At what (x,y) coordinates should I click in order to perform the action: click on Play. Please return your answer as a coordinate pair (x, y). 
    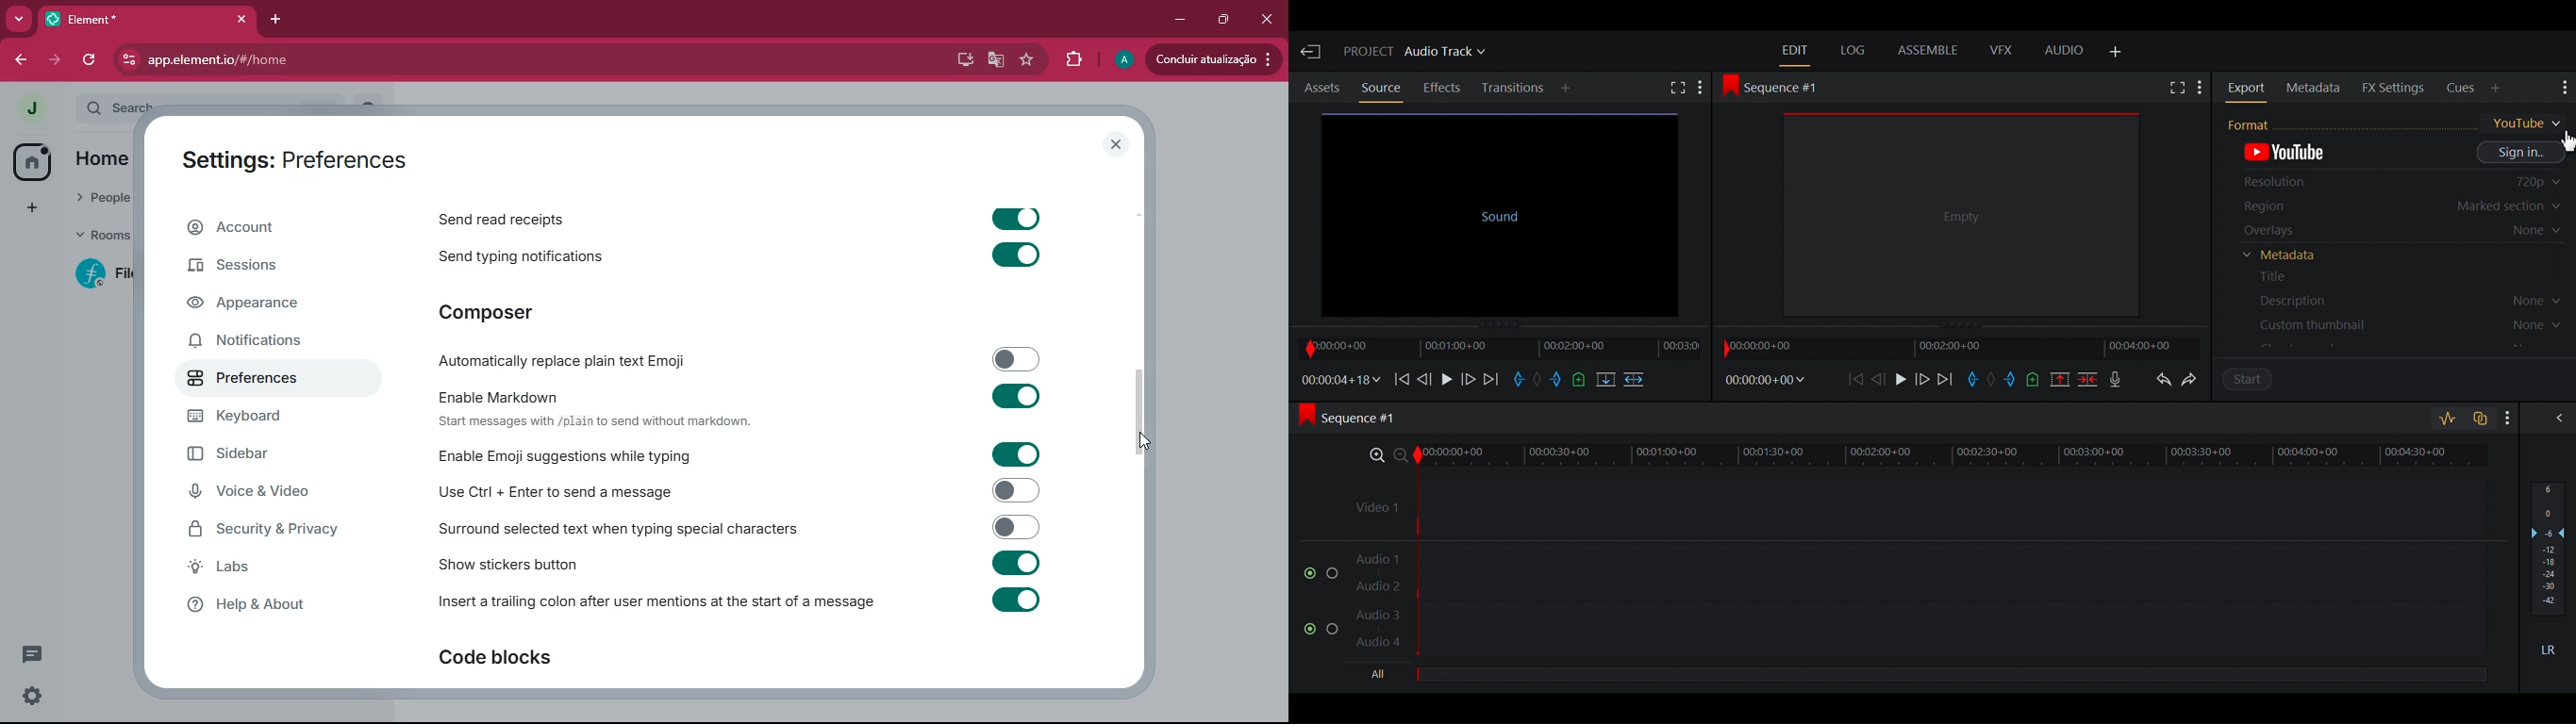
    Looking at the image, I should click on (1446, 378).